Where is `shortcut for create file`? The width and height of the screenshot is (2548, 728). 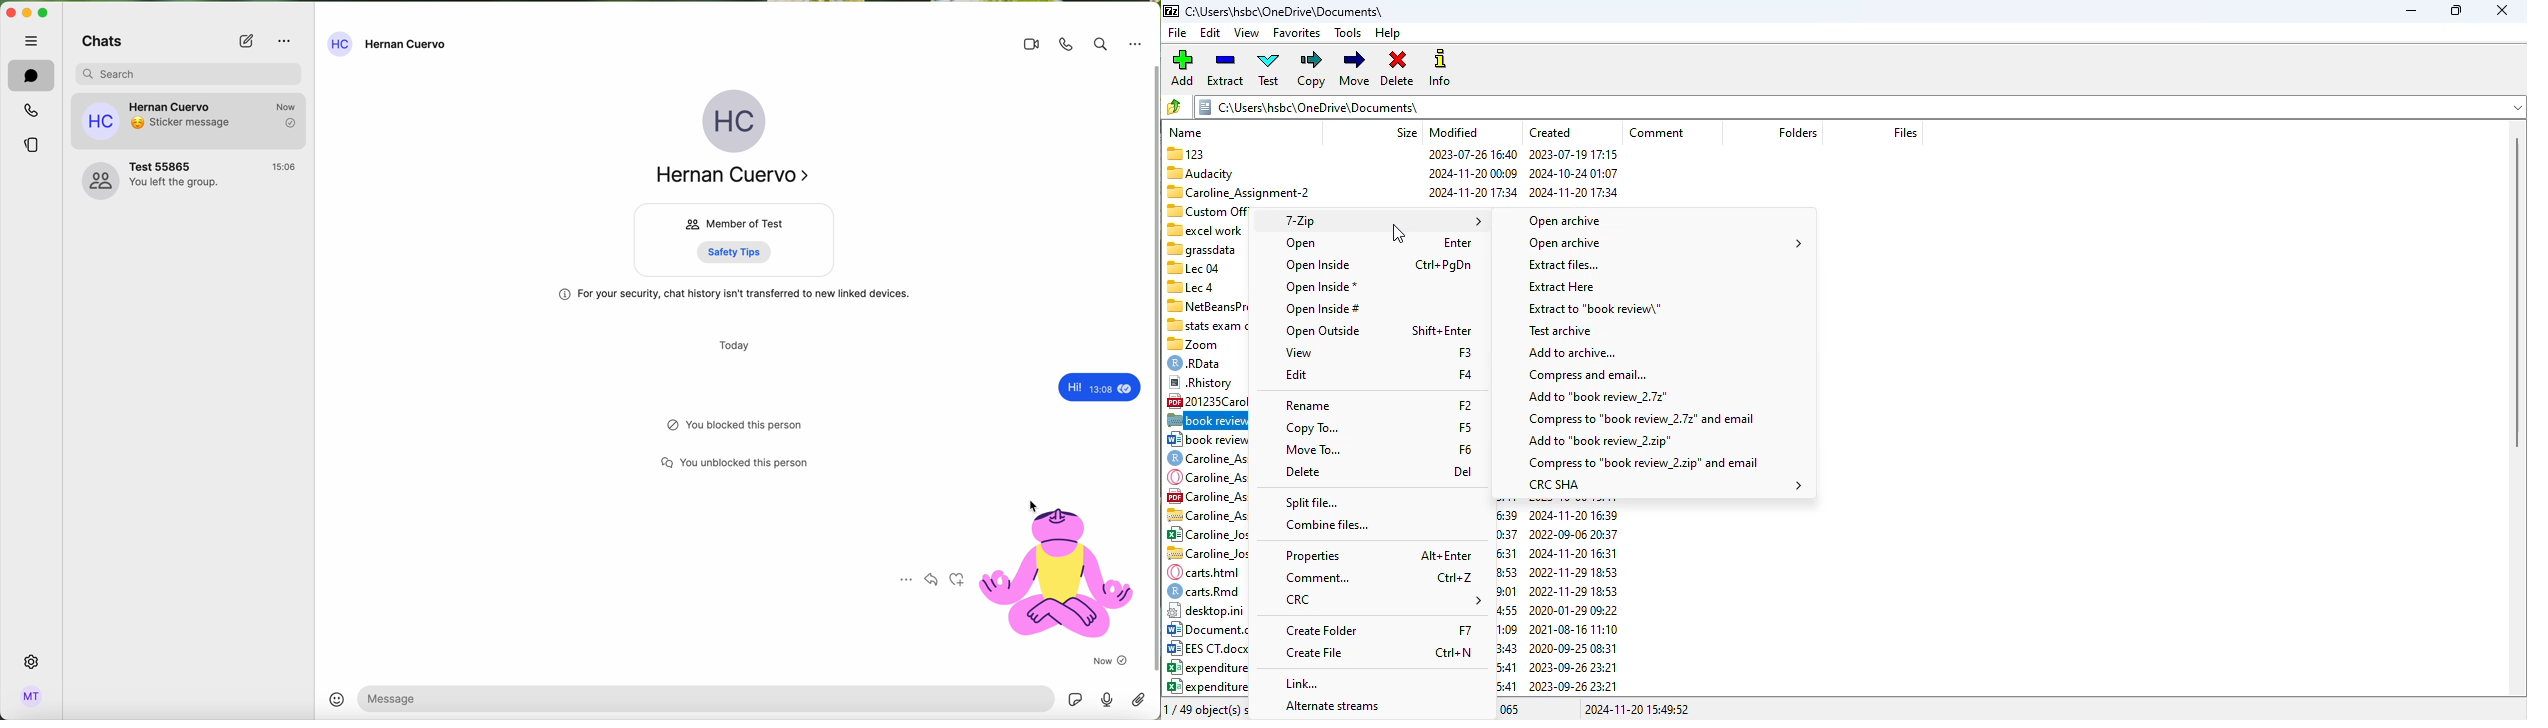 shortcut for create file is located at coordinates (1455, 652).